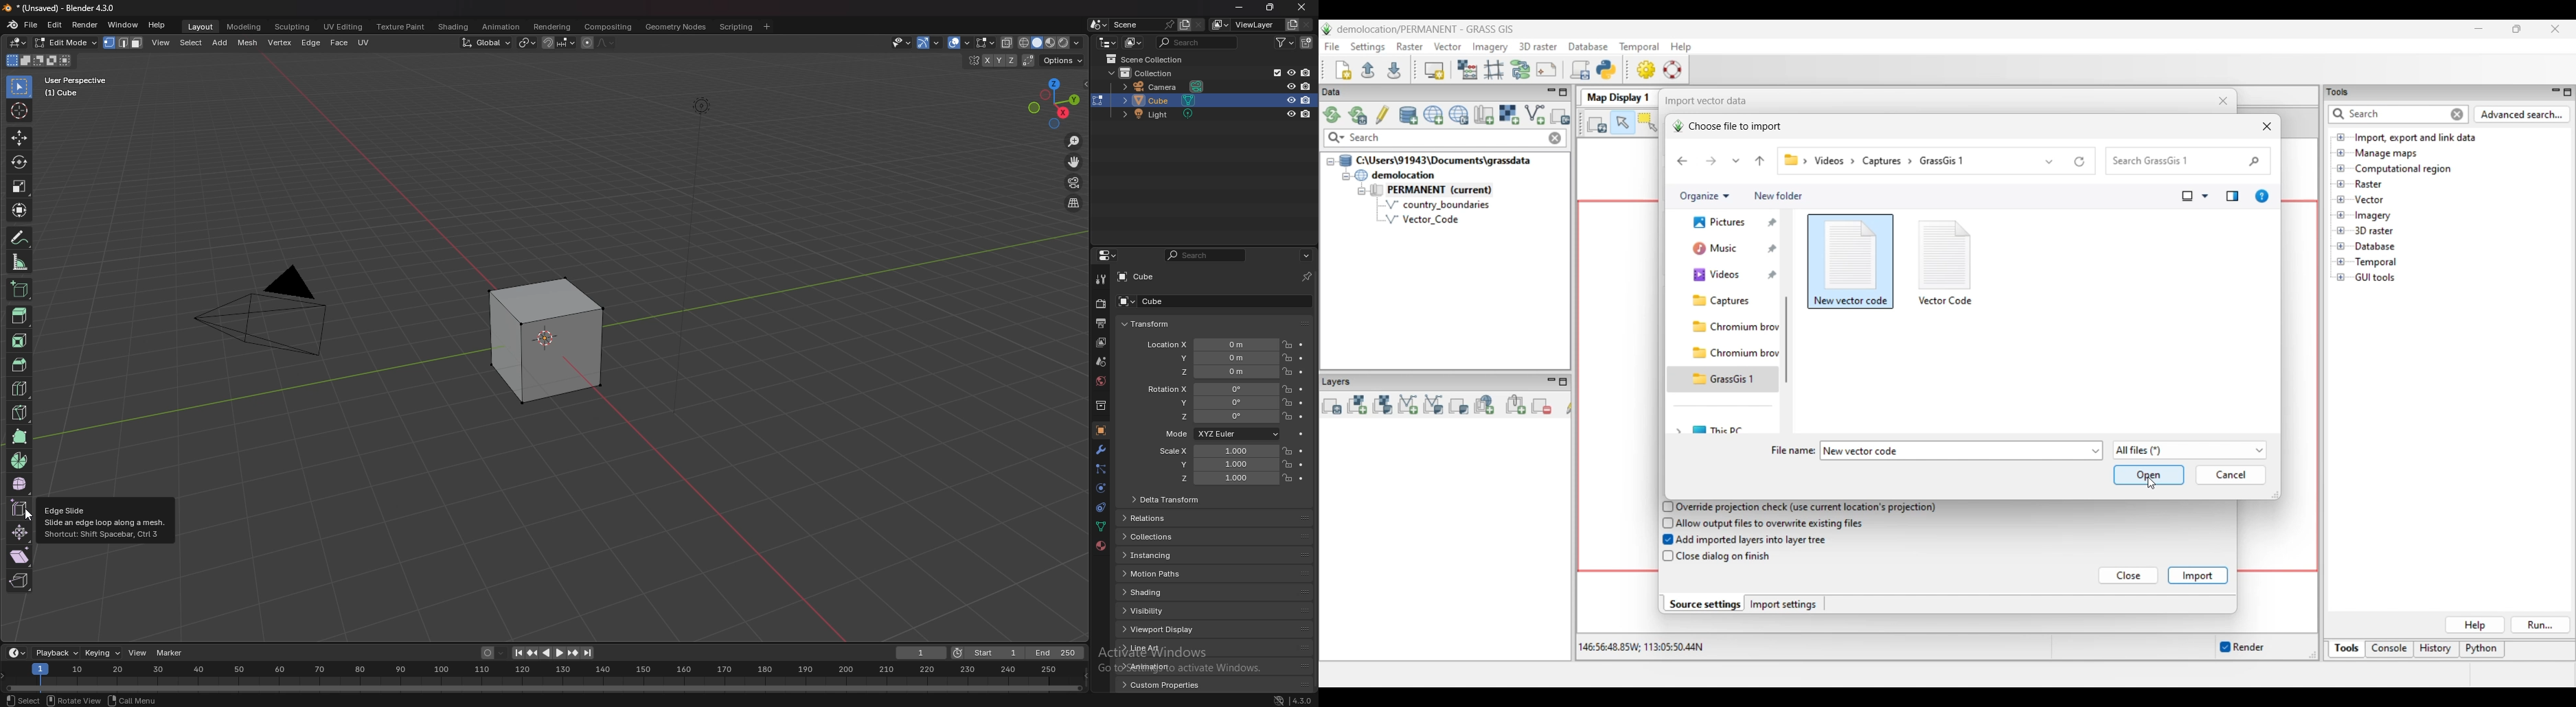 The height and width of the screenshot is (728, 2576). Describe the element at coordinates (20, 88) in the screenshot. I see `select` at that location.